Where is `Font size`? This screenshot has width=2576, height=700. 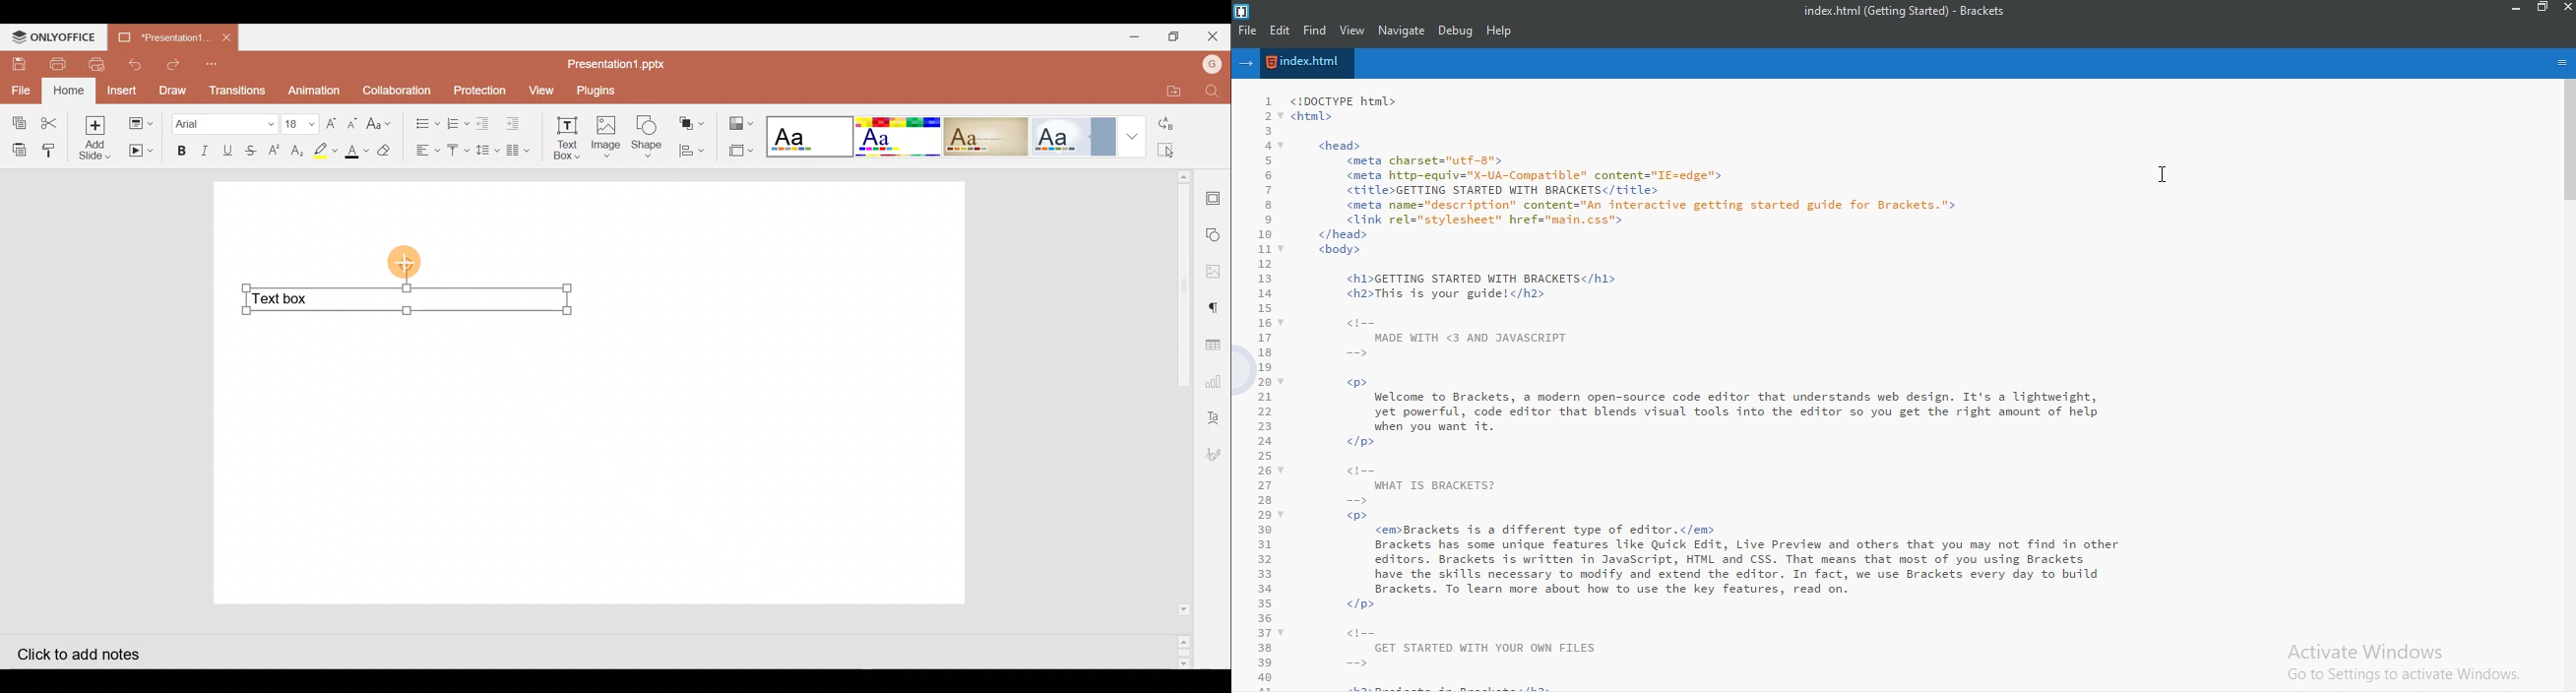
Font size is located at coordinates (302, 123).